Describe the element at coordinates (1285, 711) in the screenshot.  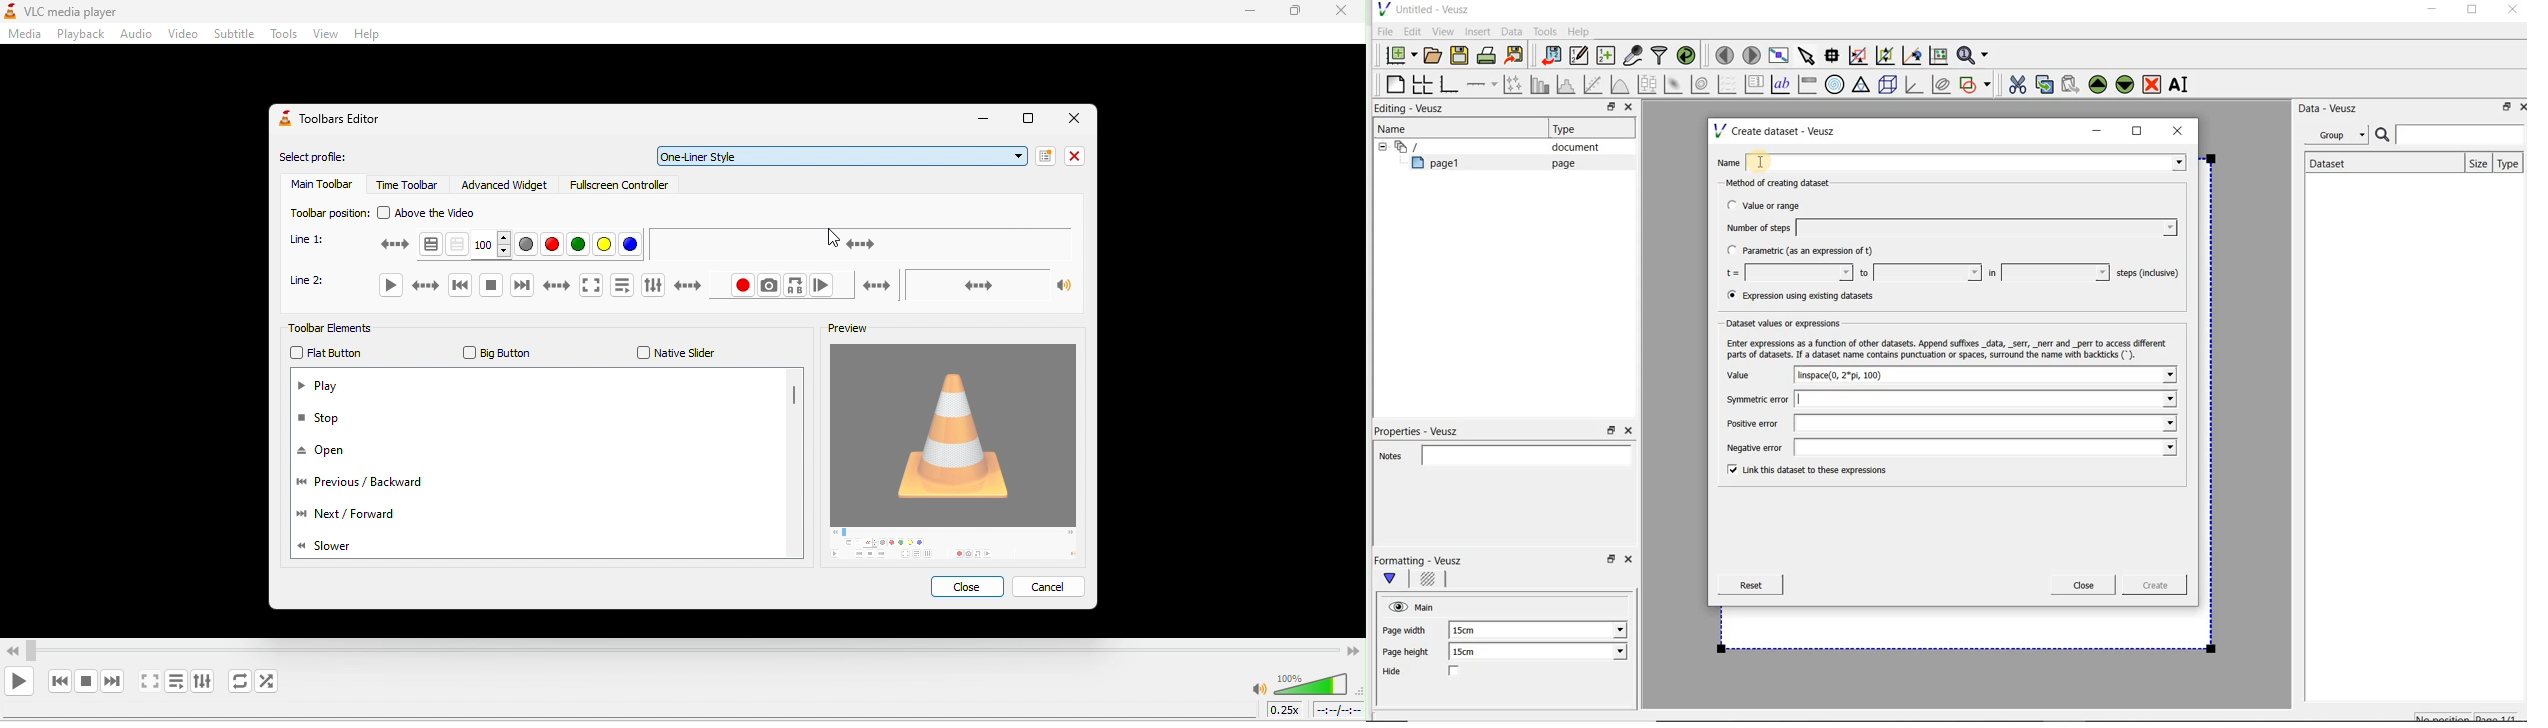
I see `playback speed` at that location.